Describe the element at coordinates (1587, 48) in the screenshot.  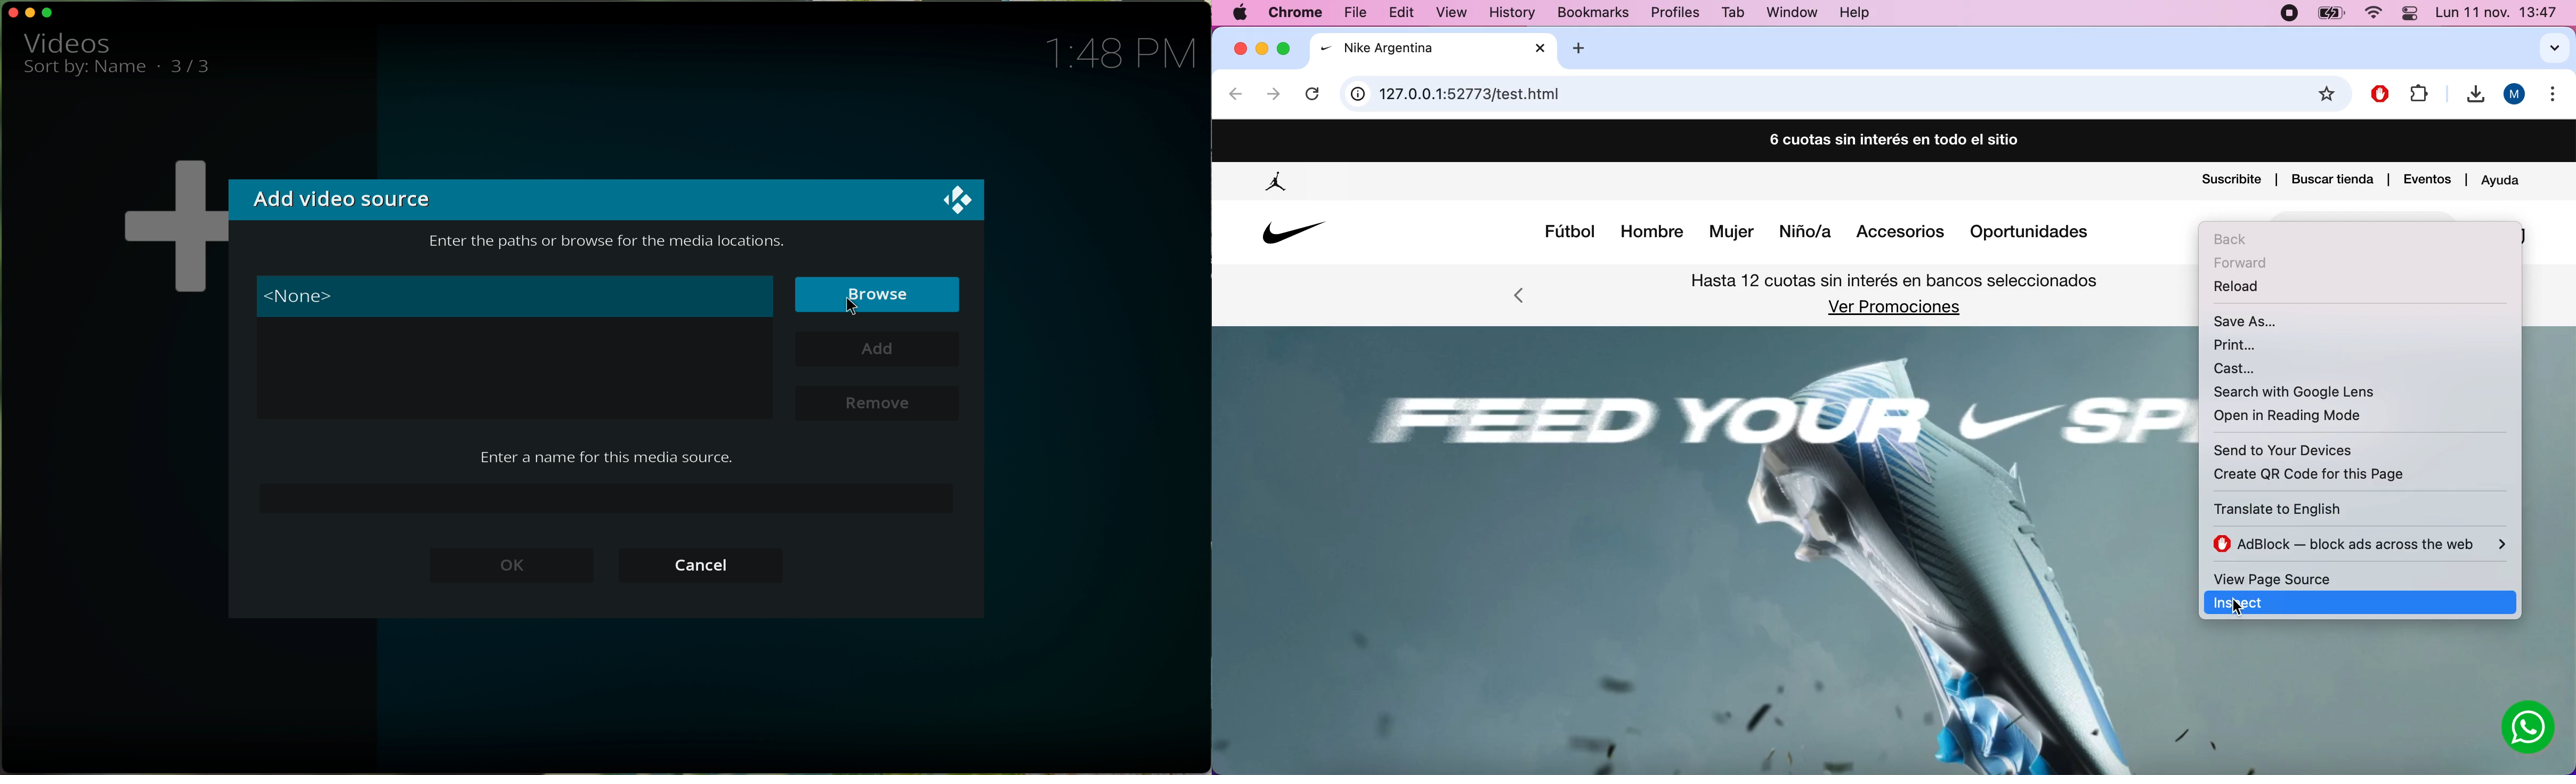
I see `add tab` at that location.